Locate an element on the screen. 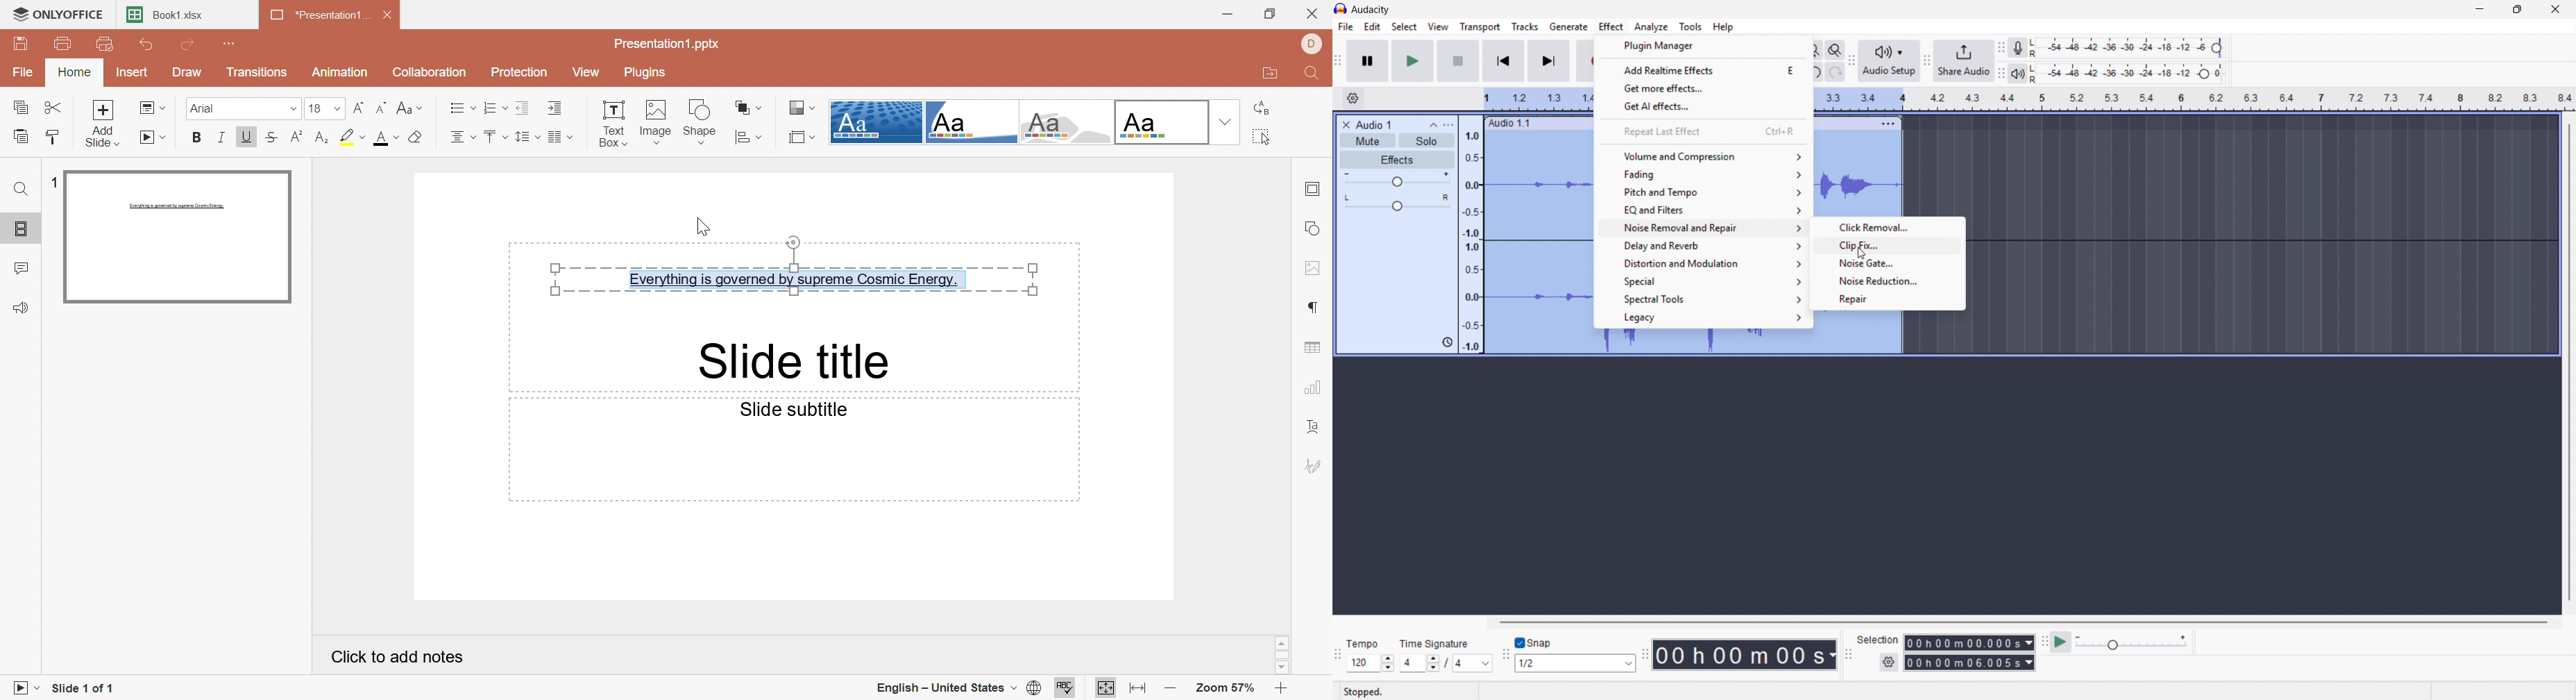  Clip fix is located at coordinates (1886, 244).